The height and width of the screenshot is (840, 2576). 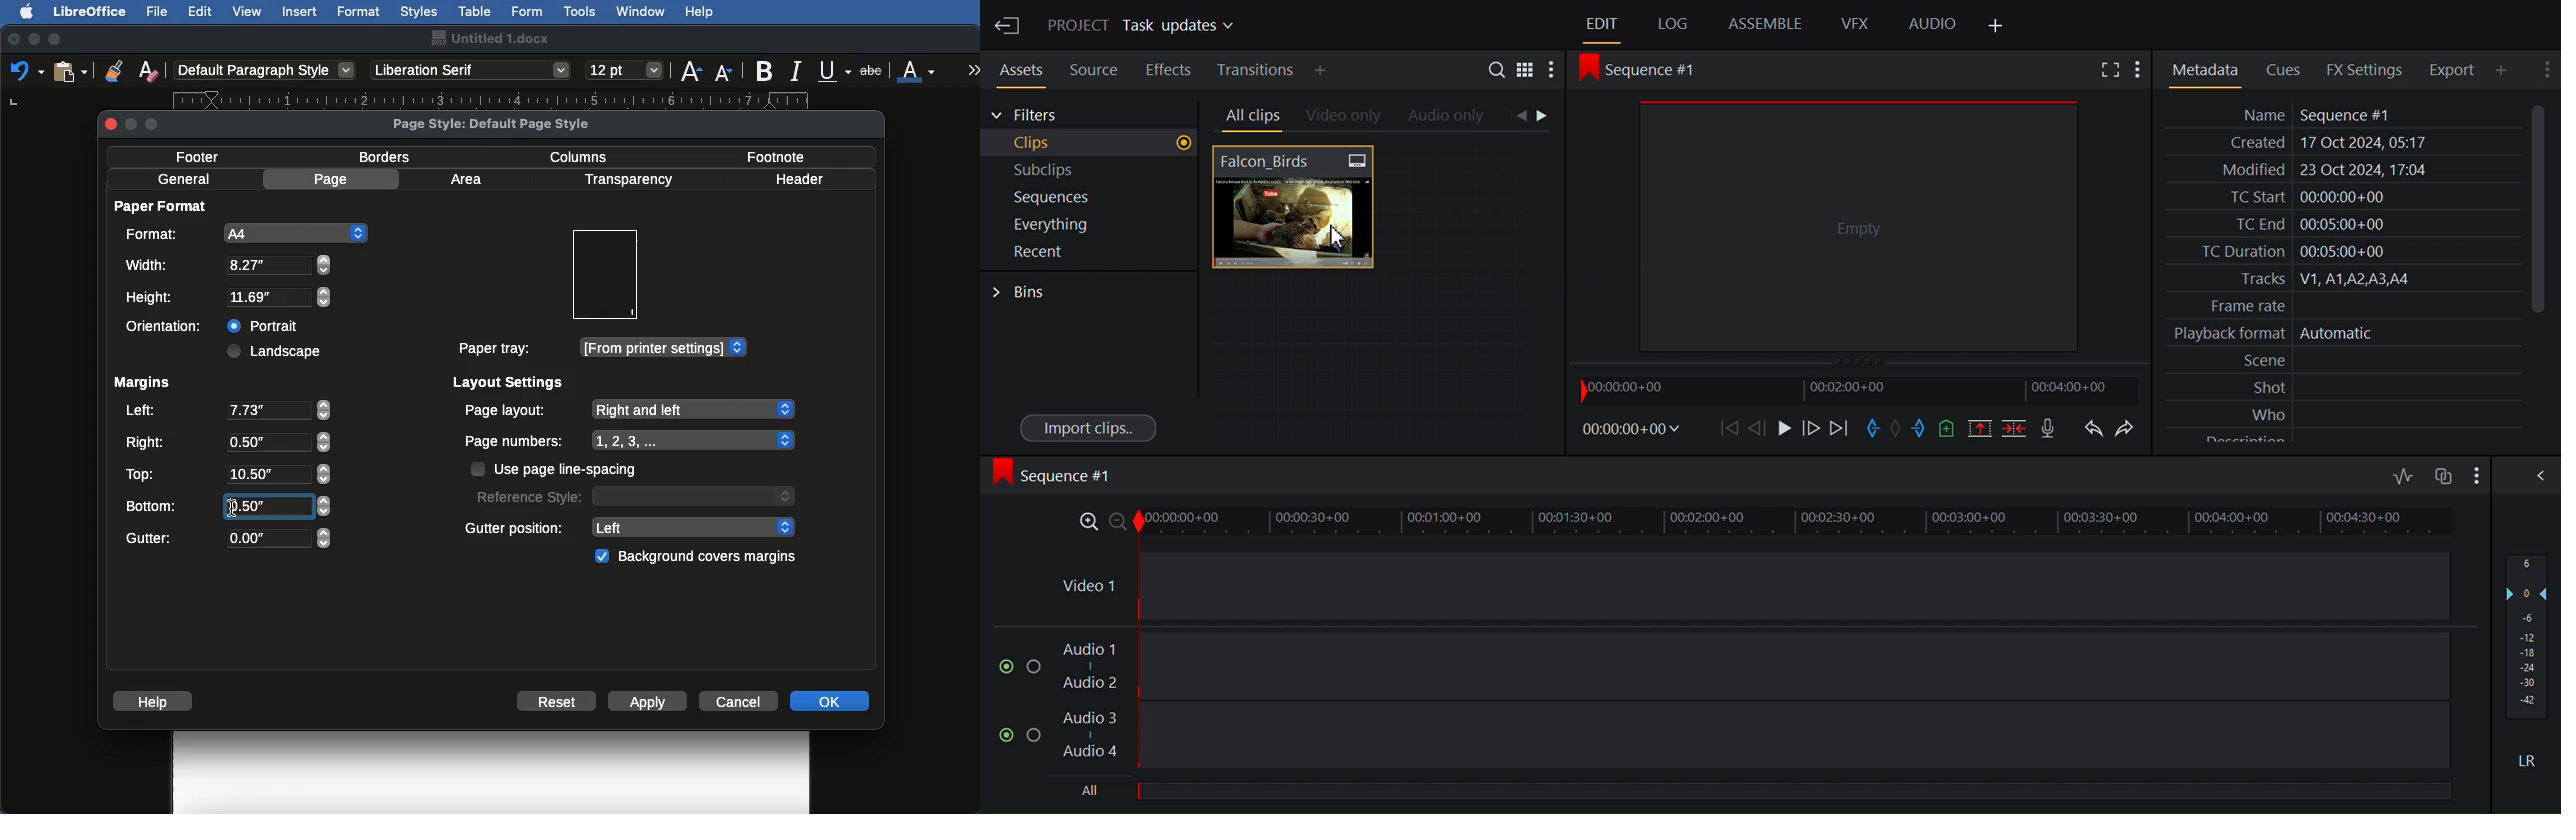 What do you see at coordinates (266, 70) in the screenshot?
I see `Paragraph style` at bounding box center [266, 70].